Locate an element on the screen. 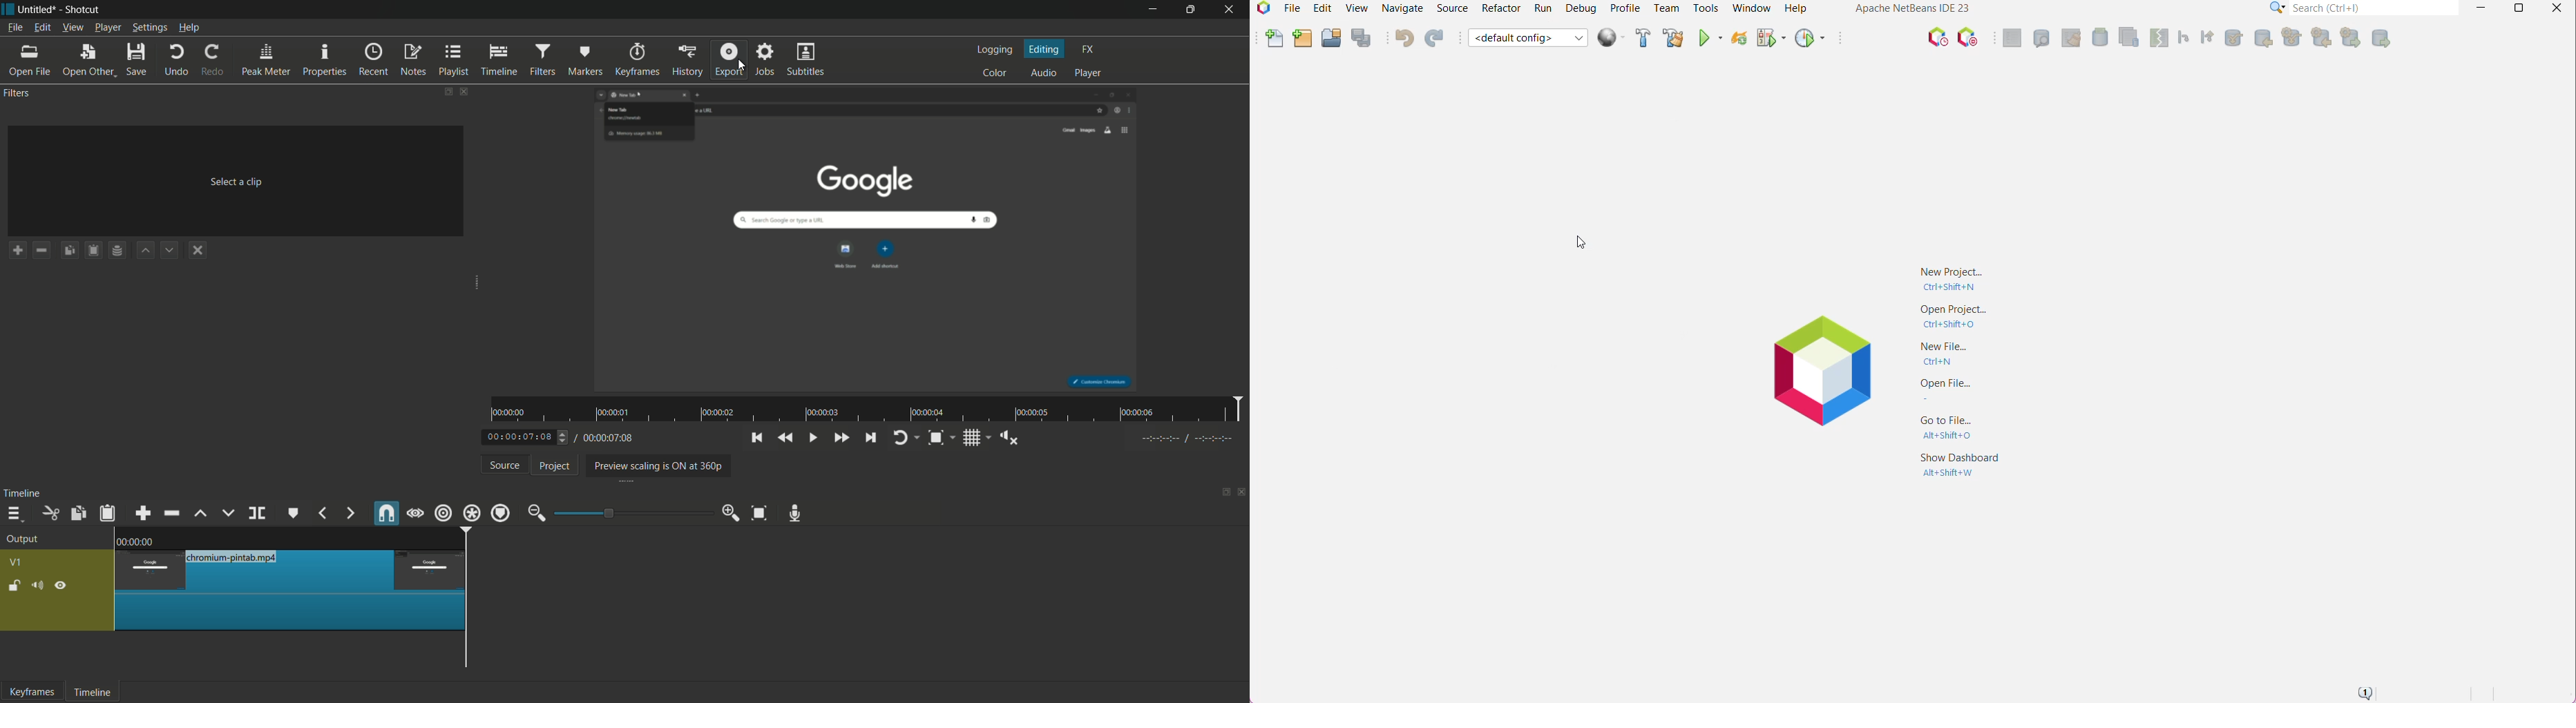  peak meter is located at coordinates (266, 61).